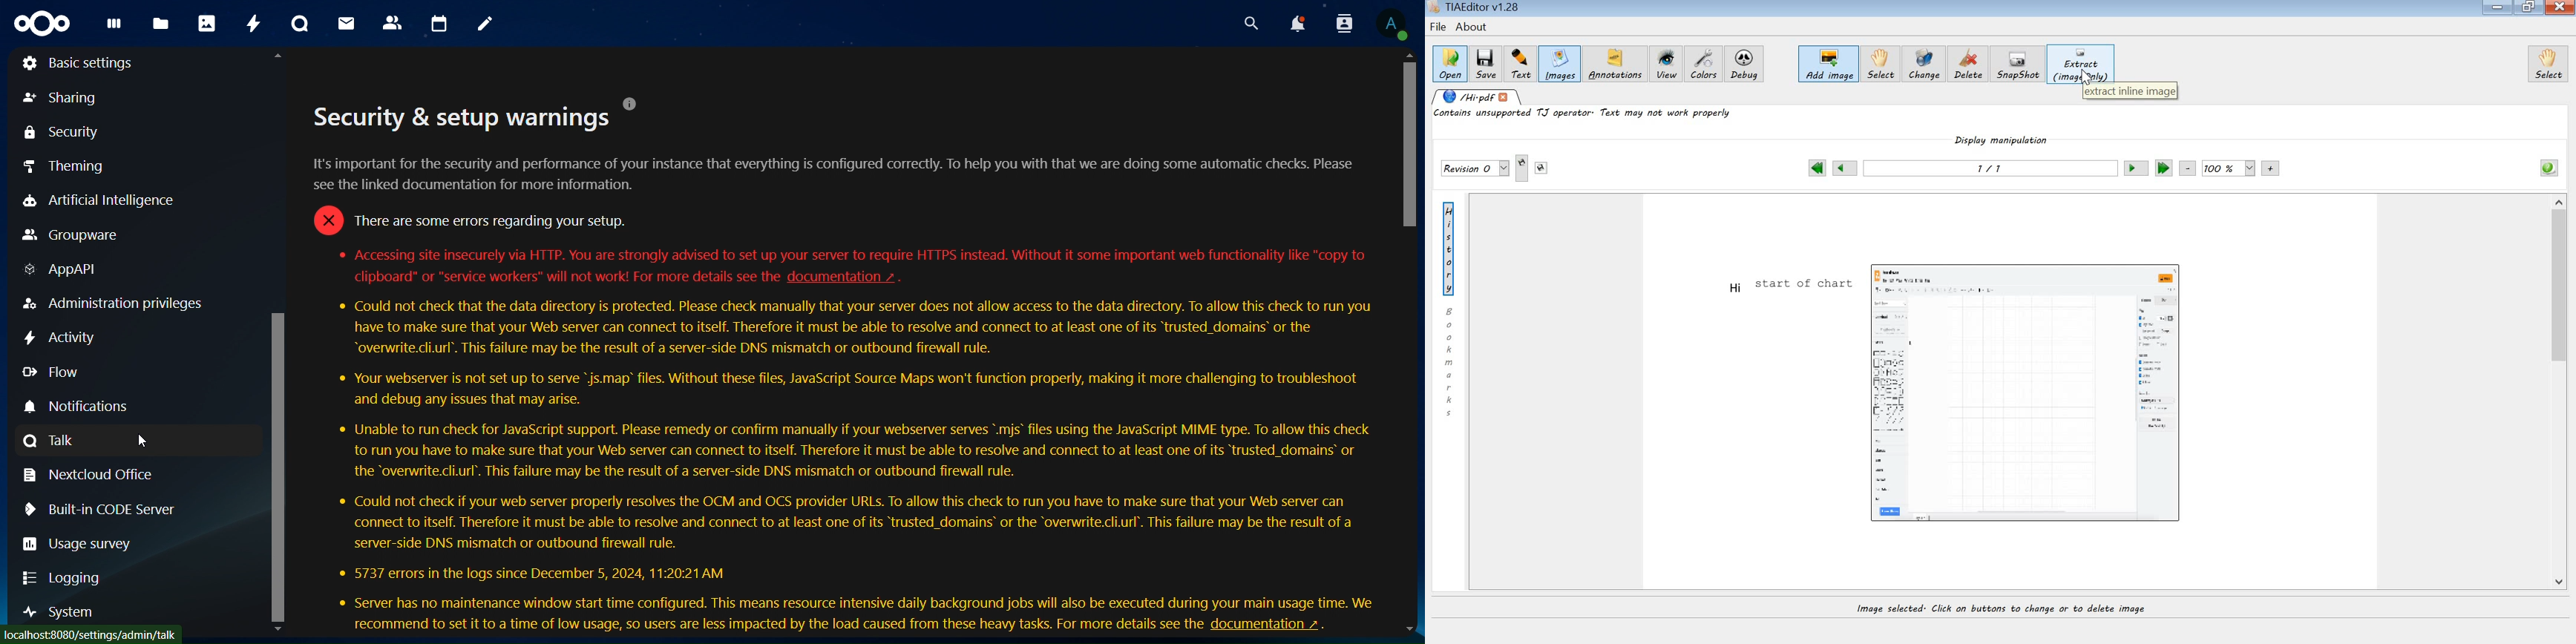 Image resolution: width=2576 pixels, height=644 pixels. Describe the element at coordinates (206, 23) in the screenshot. I see `photos` at that location.